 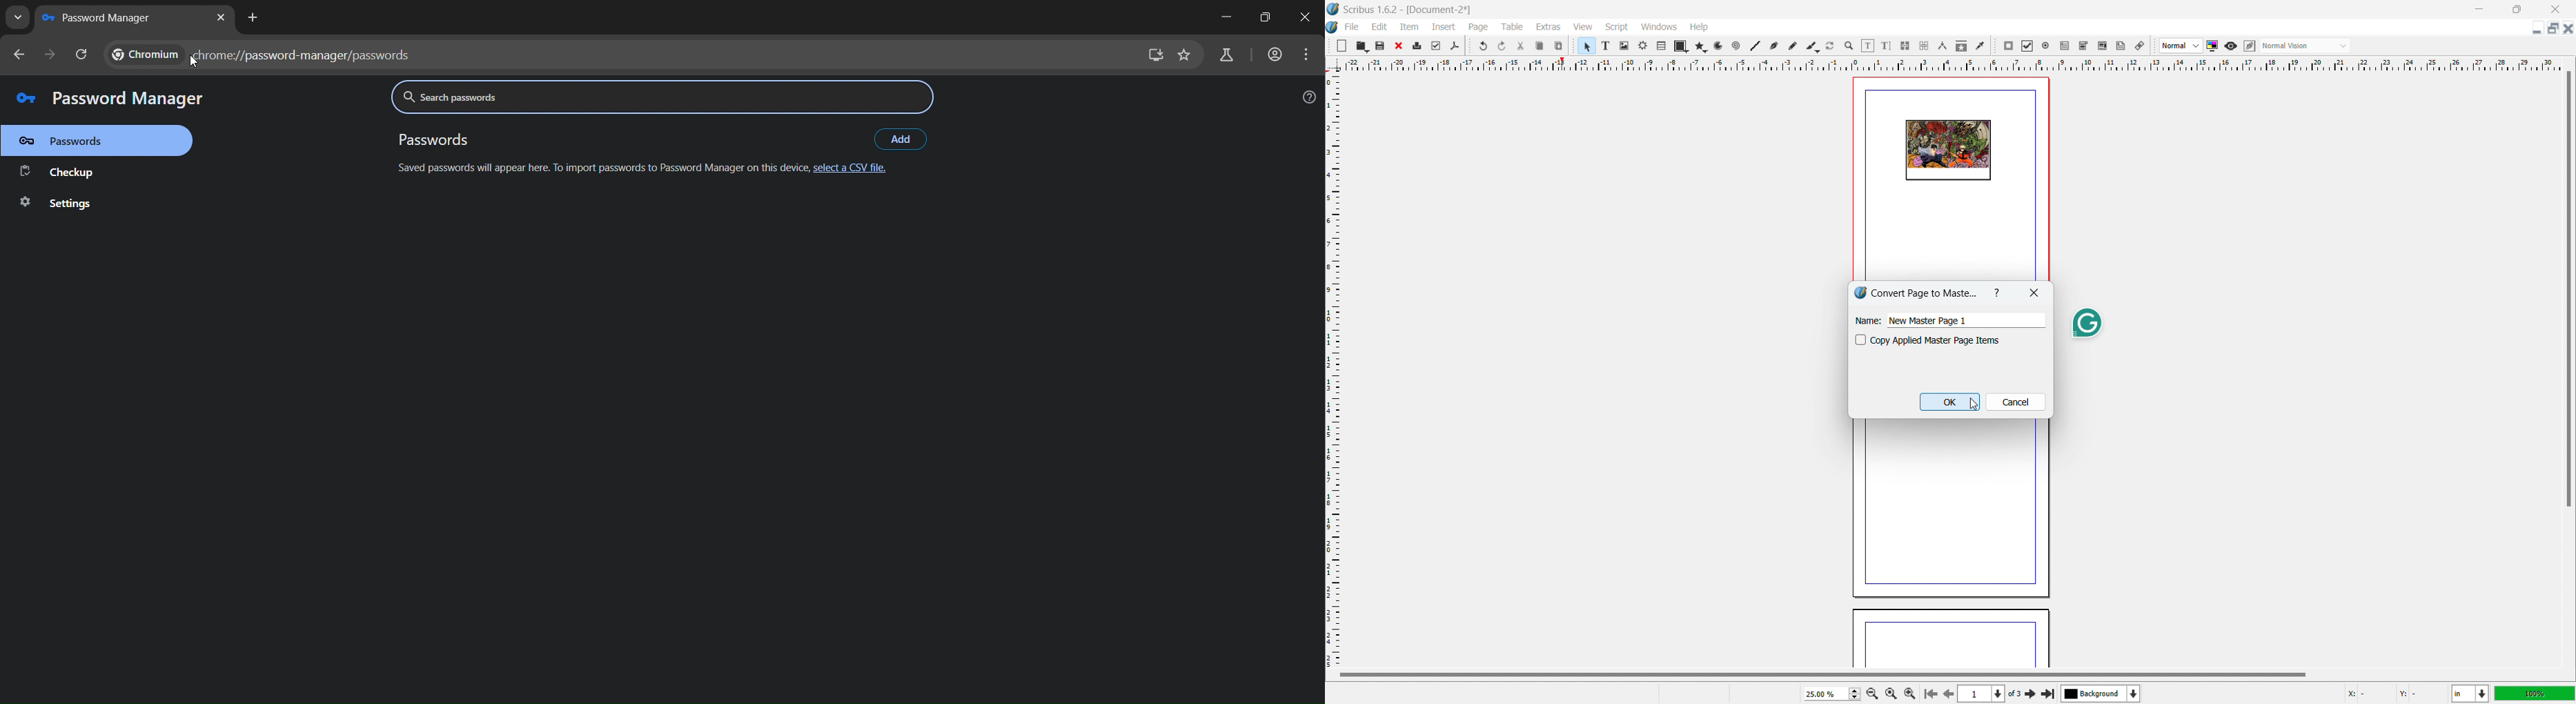 I want to click on render frame, so click(x=1643, y=46).